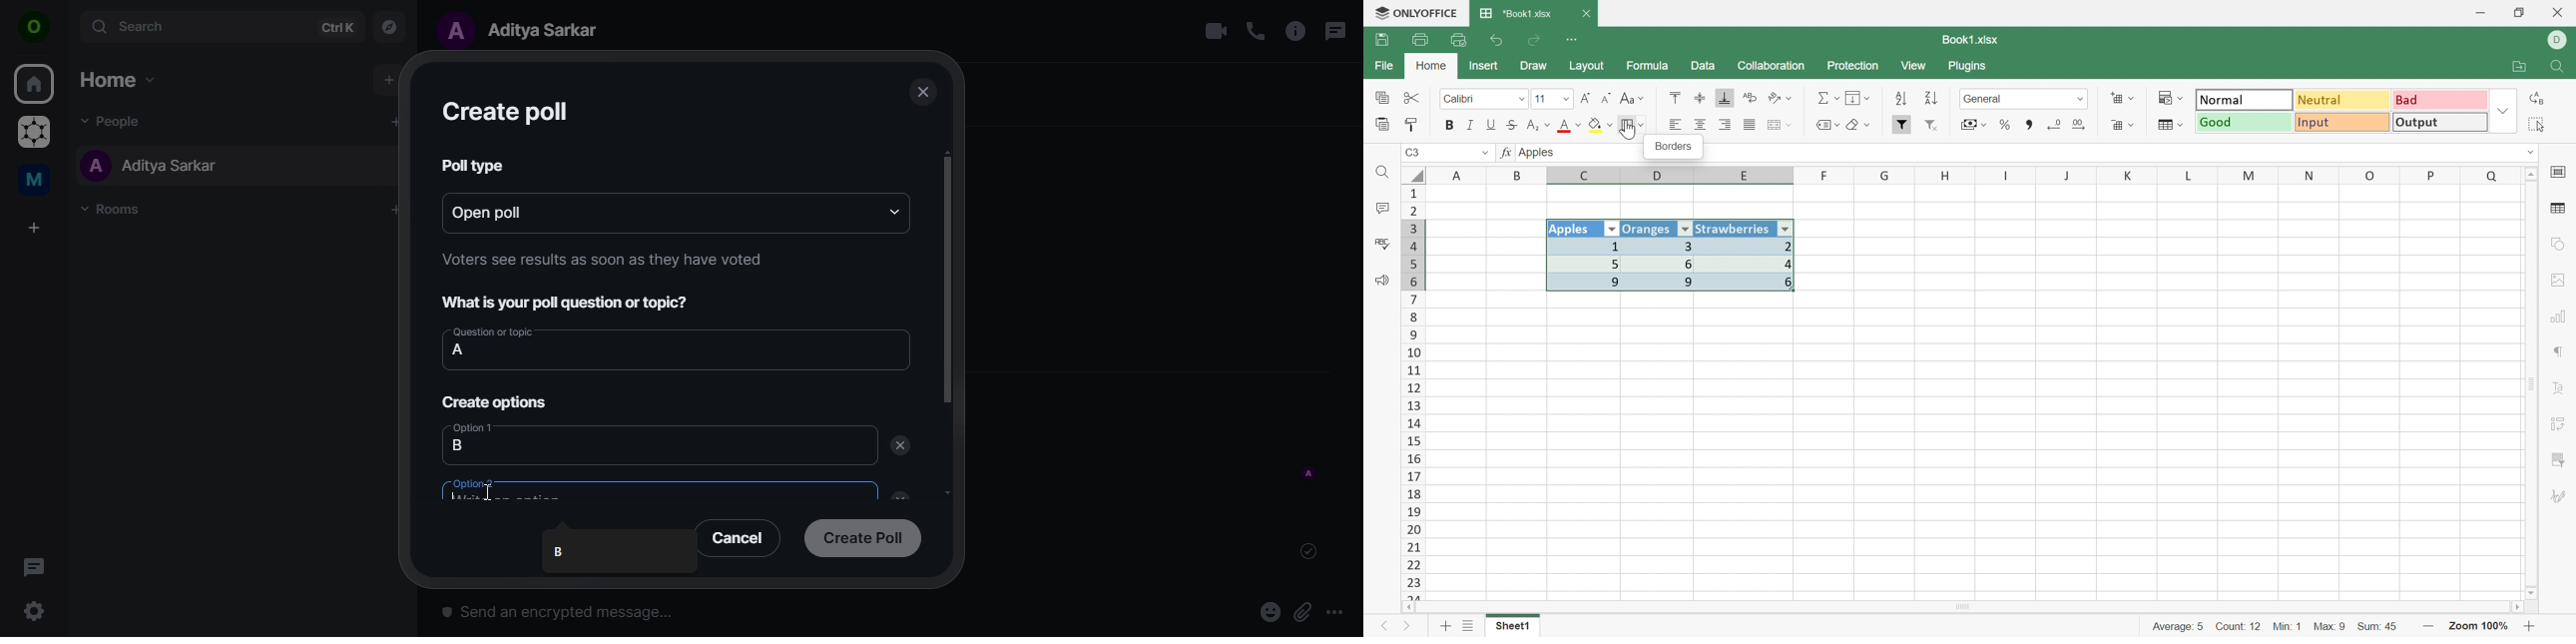  I want to click on Superscript / subscript, so click(1540, 126).